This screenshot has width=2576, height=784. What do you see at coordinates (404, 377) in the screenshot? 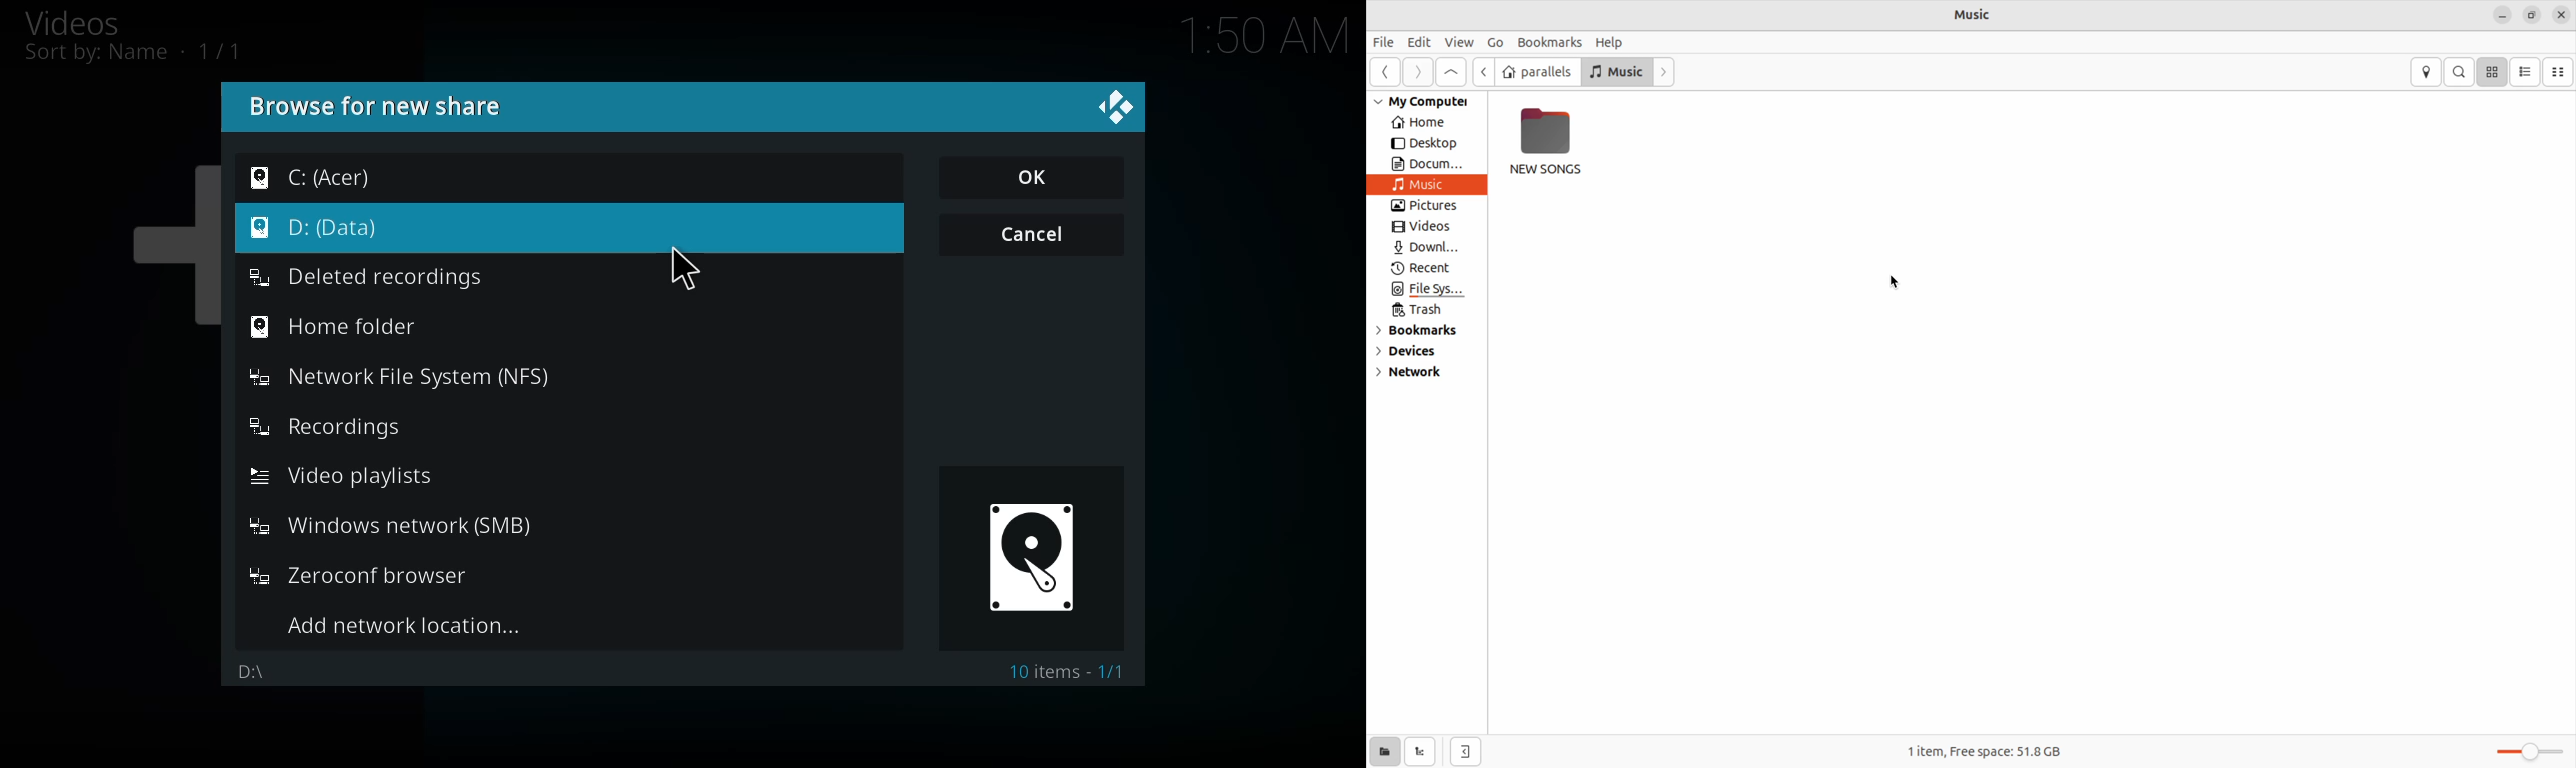
I see `network file system` at bounding box center [404, 377].